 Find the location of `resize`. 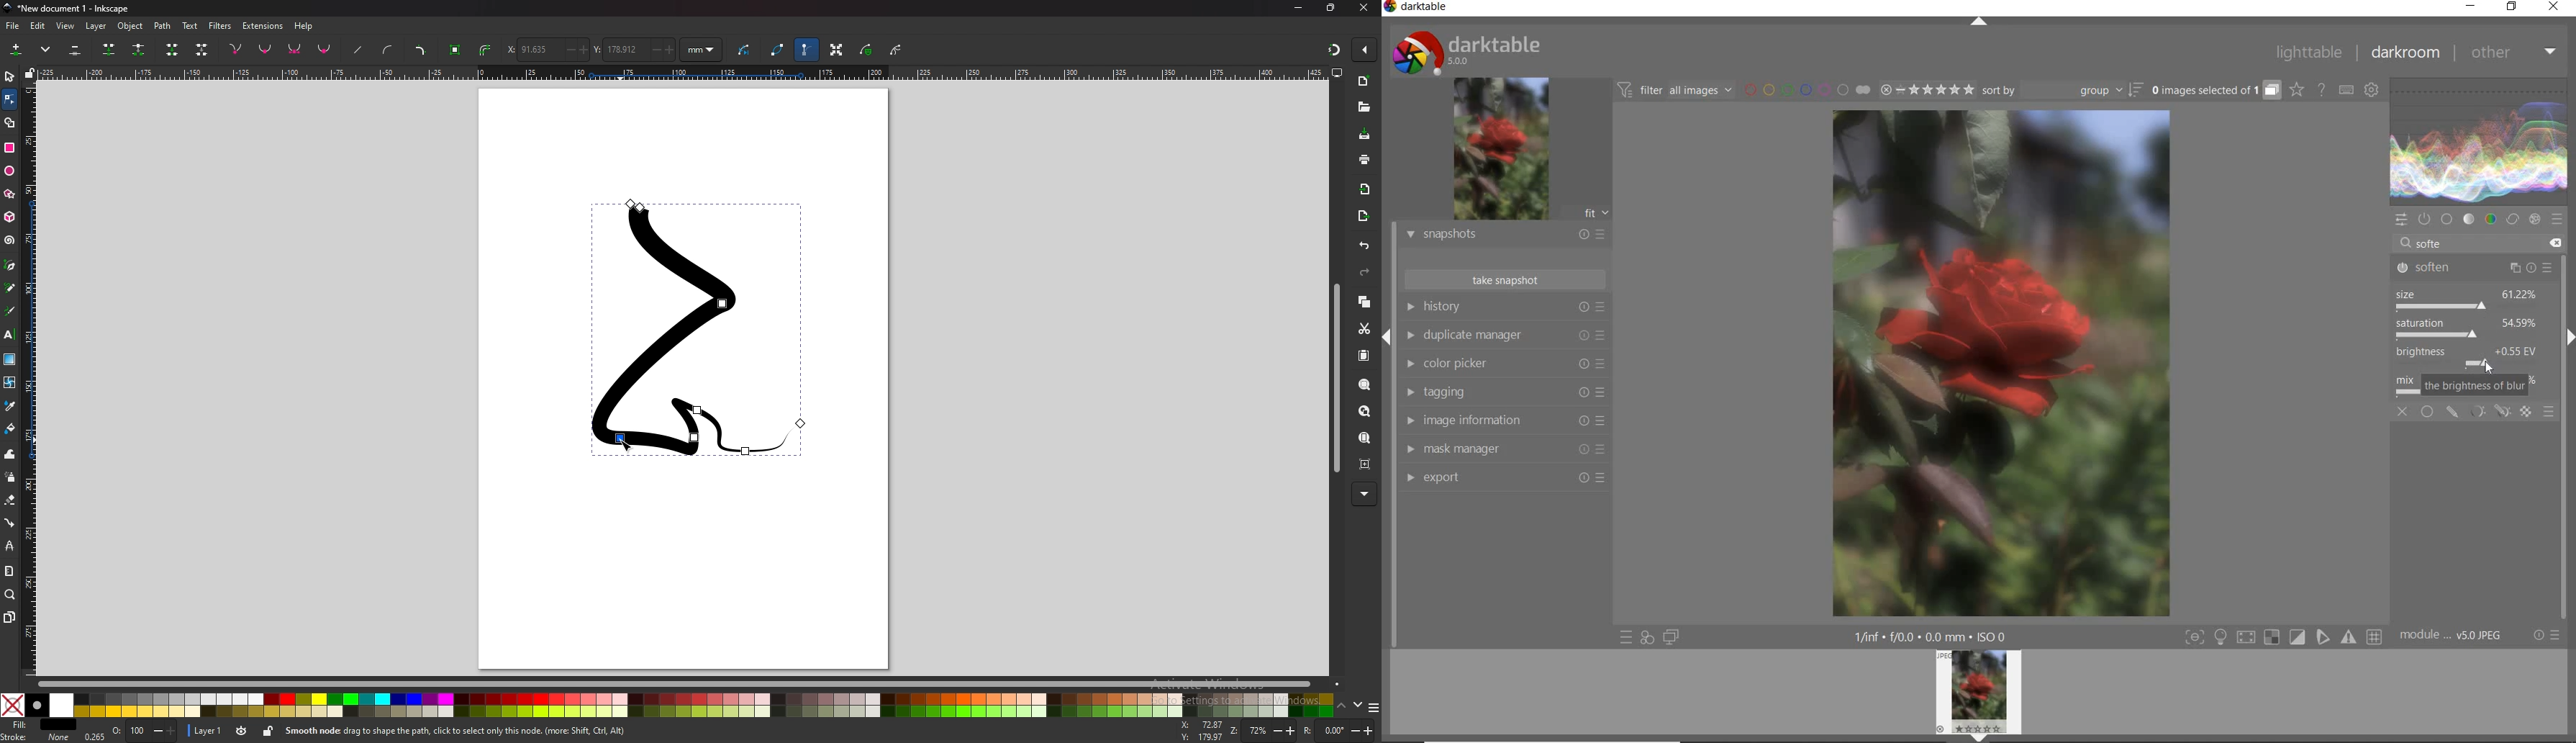

resize is located at coordinates (1333, 9).